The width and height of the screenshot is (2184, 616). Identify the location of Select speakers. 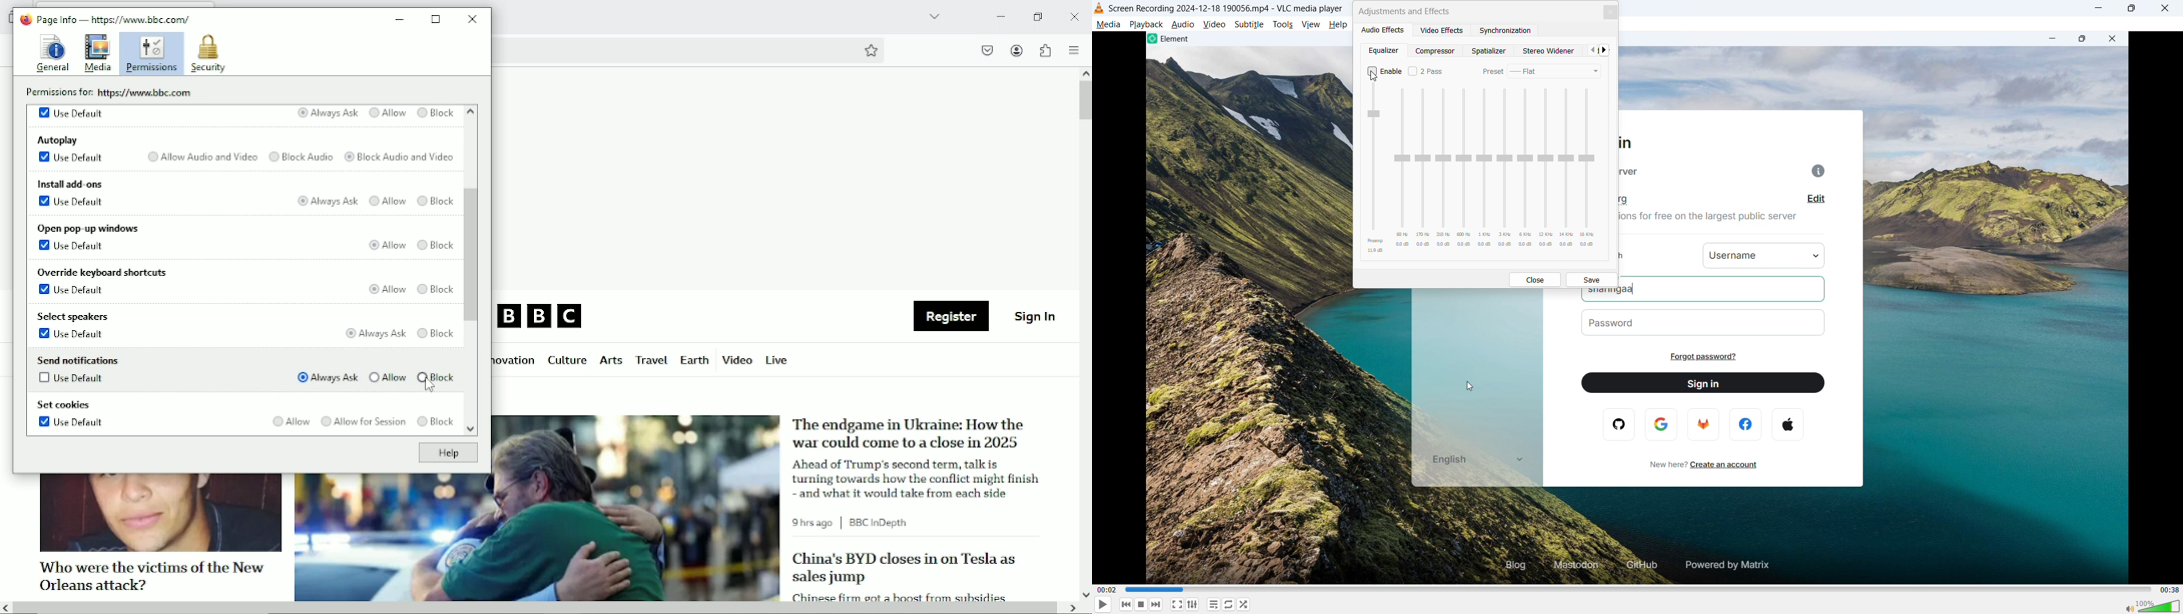
(75, 317).